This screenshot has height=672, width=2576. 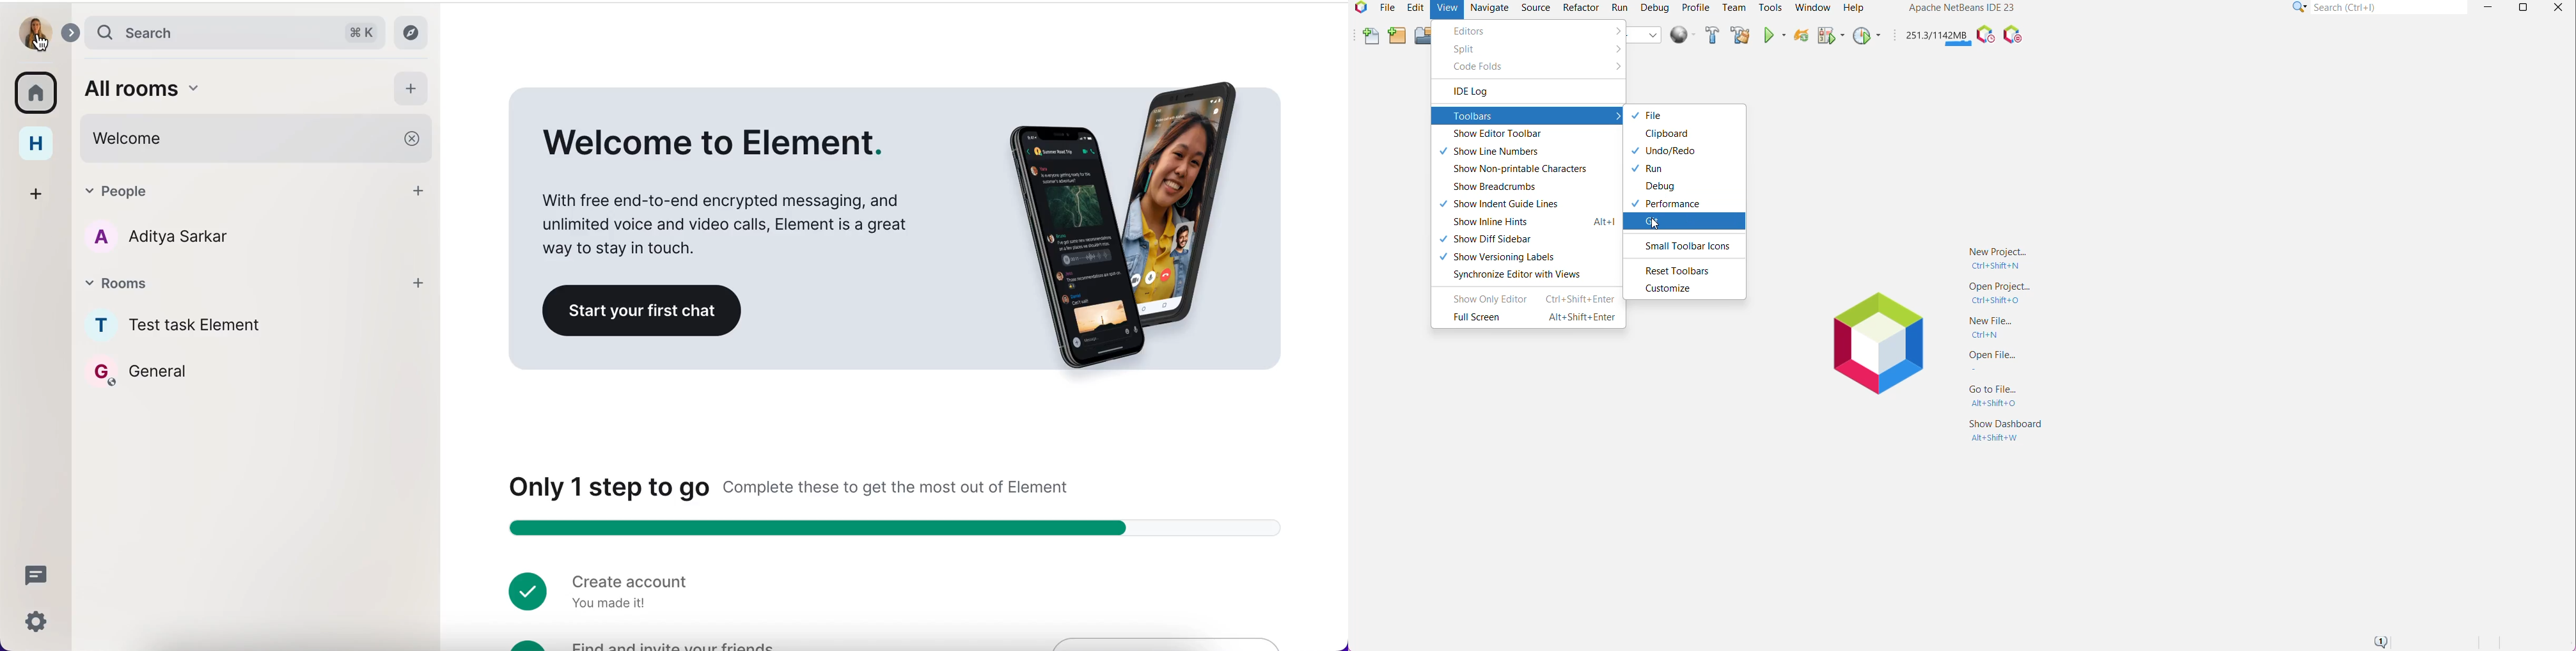 What do you see at coordinates (213, 280) in the screenshot?
I see `rooms` at bounding box center [213, 280].